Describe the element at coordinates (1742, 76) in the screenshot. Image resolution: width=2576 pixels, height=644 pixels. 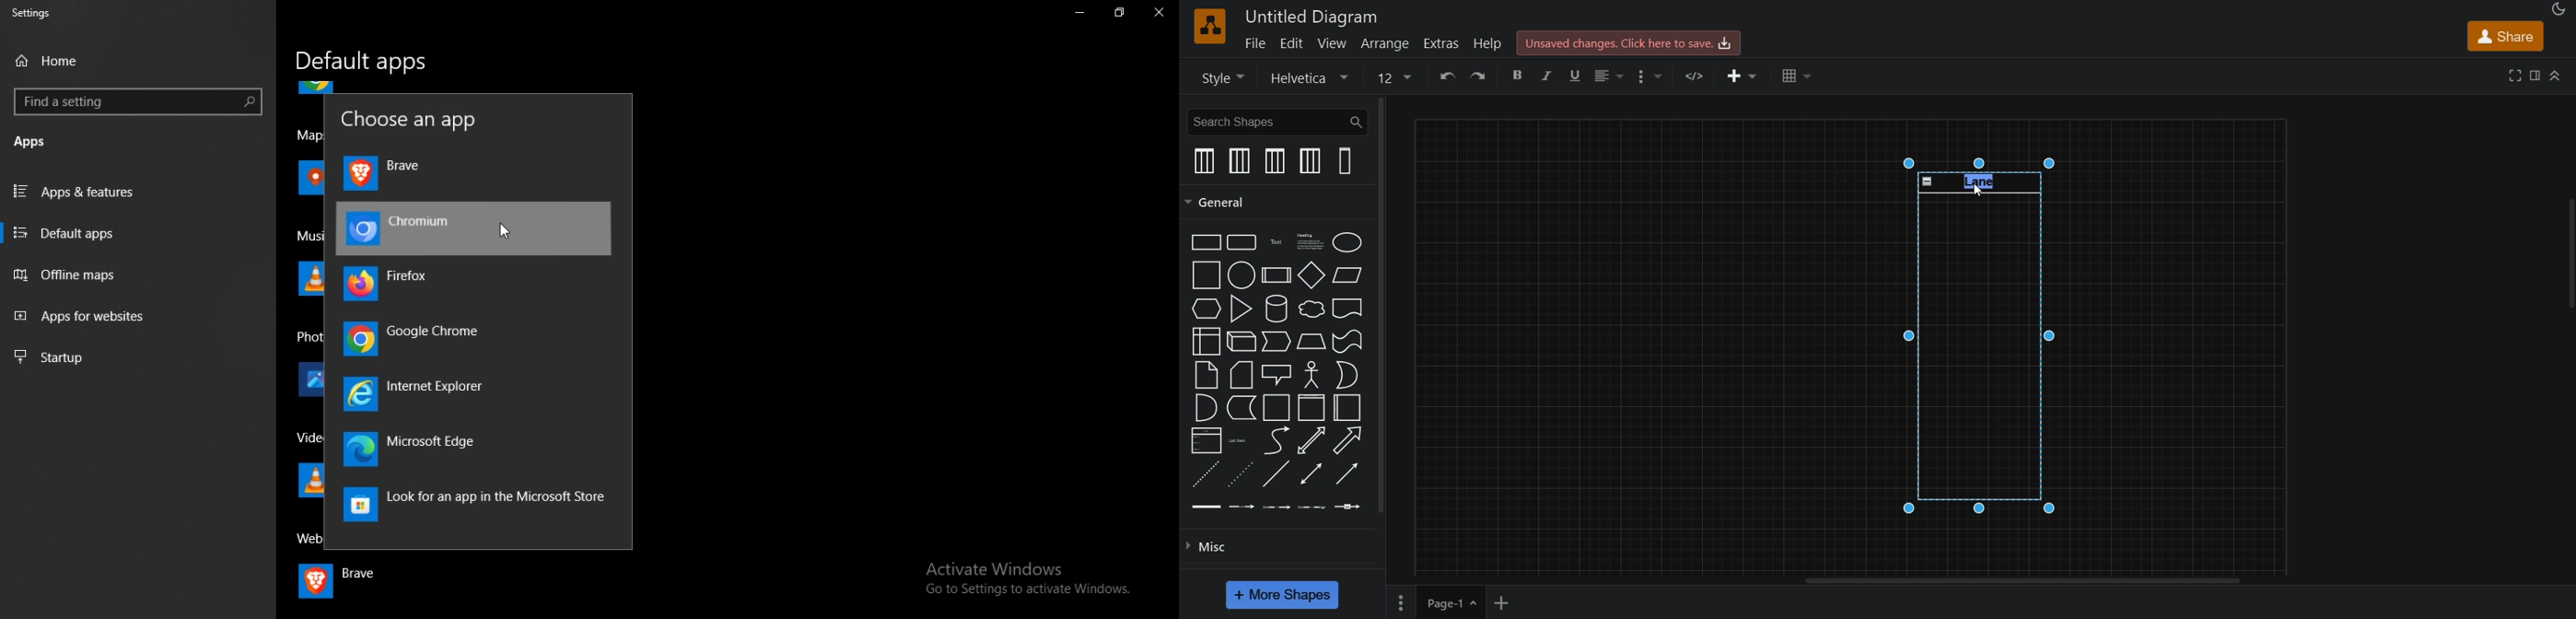
I see `insert` at that location.